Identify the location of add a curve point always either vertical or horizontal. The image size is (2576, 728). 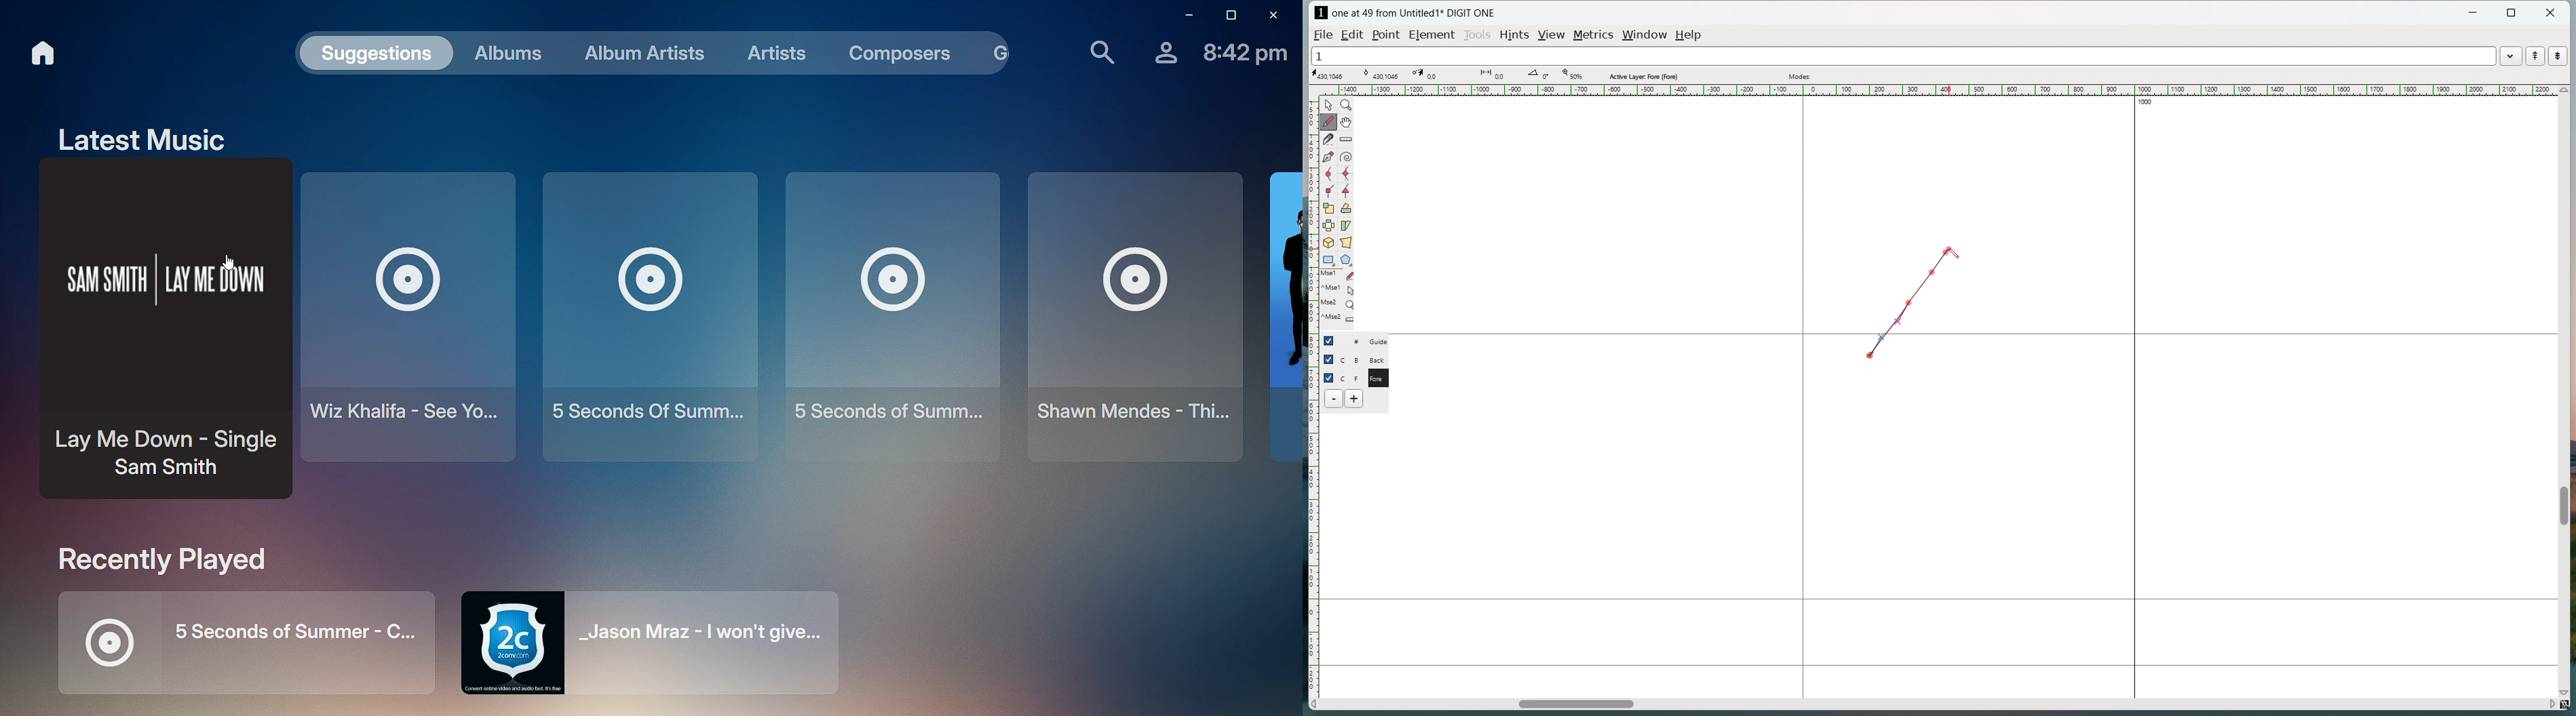
(1346, 174).